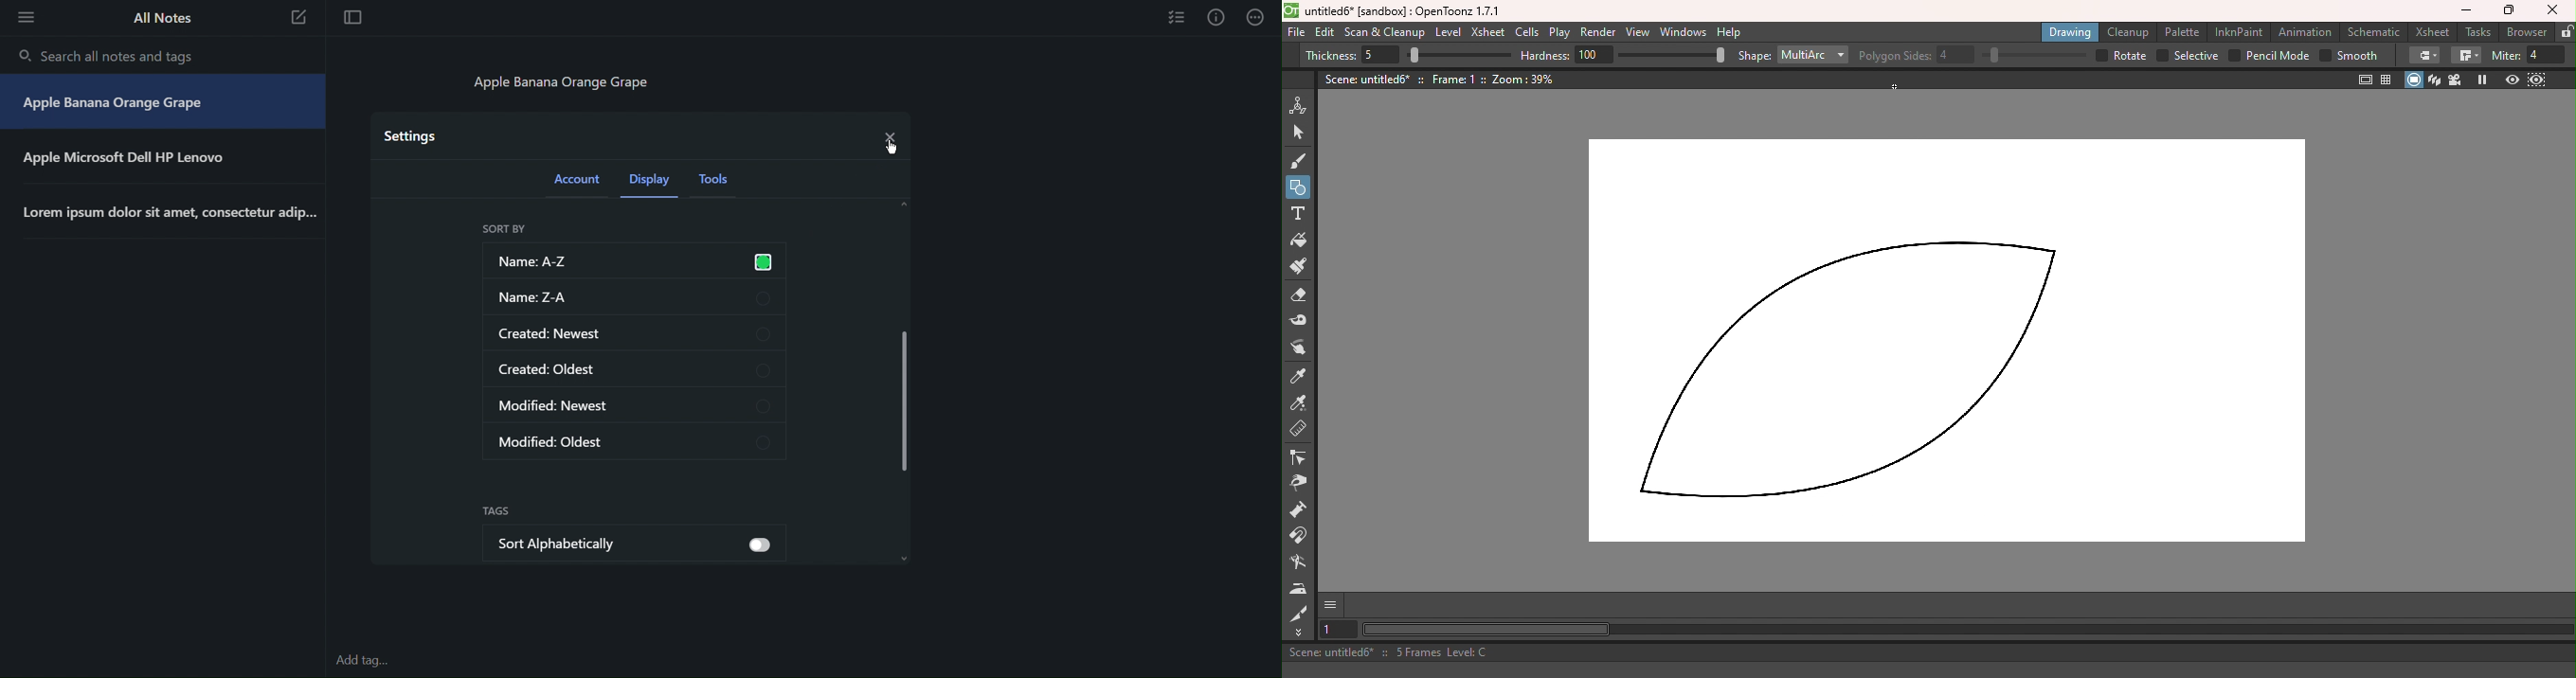 The height and width of the screenshot is (700, 2576). What do you see at coordinates (888, 134) in the screenshot?
I see `Close` at bounding box center [888, 134].